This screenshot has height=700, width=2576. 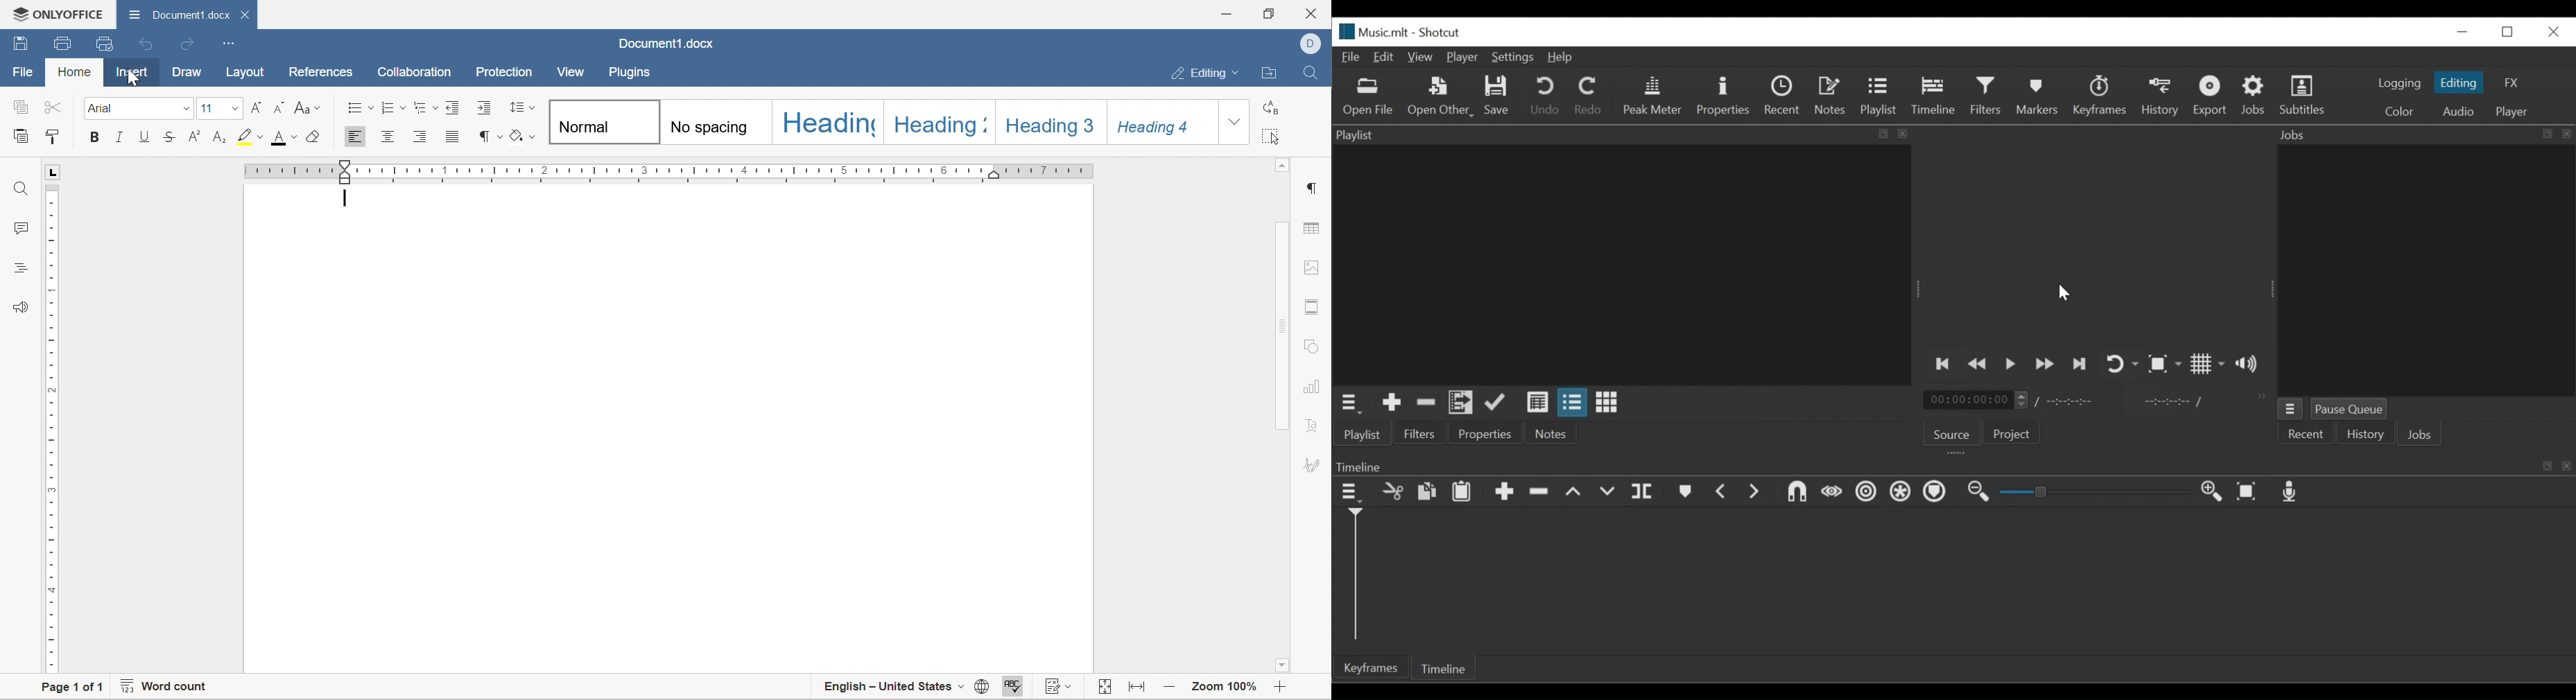 What do you see at coordinates (1012, 689) in the screenshot?
I see `ABC` at bounding box center [1012, 689].